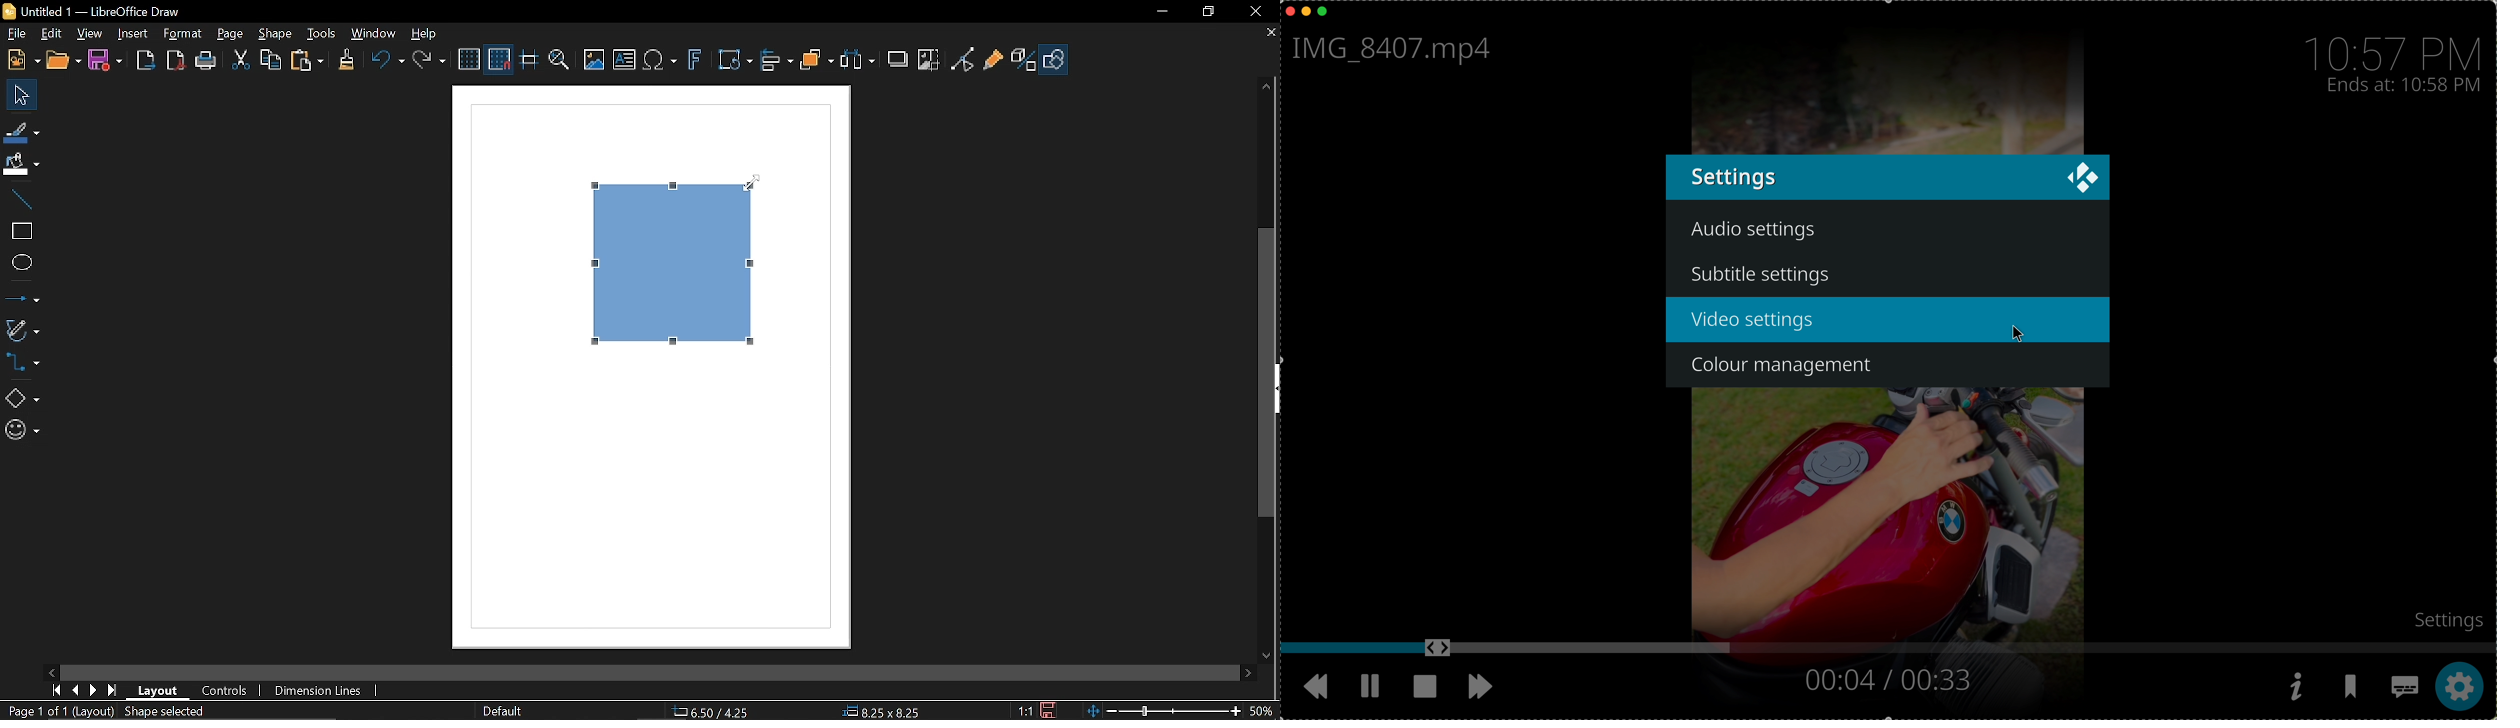 The height and width of the screenshot is (728, 2520). I want to click on video, so click(1887, 510).